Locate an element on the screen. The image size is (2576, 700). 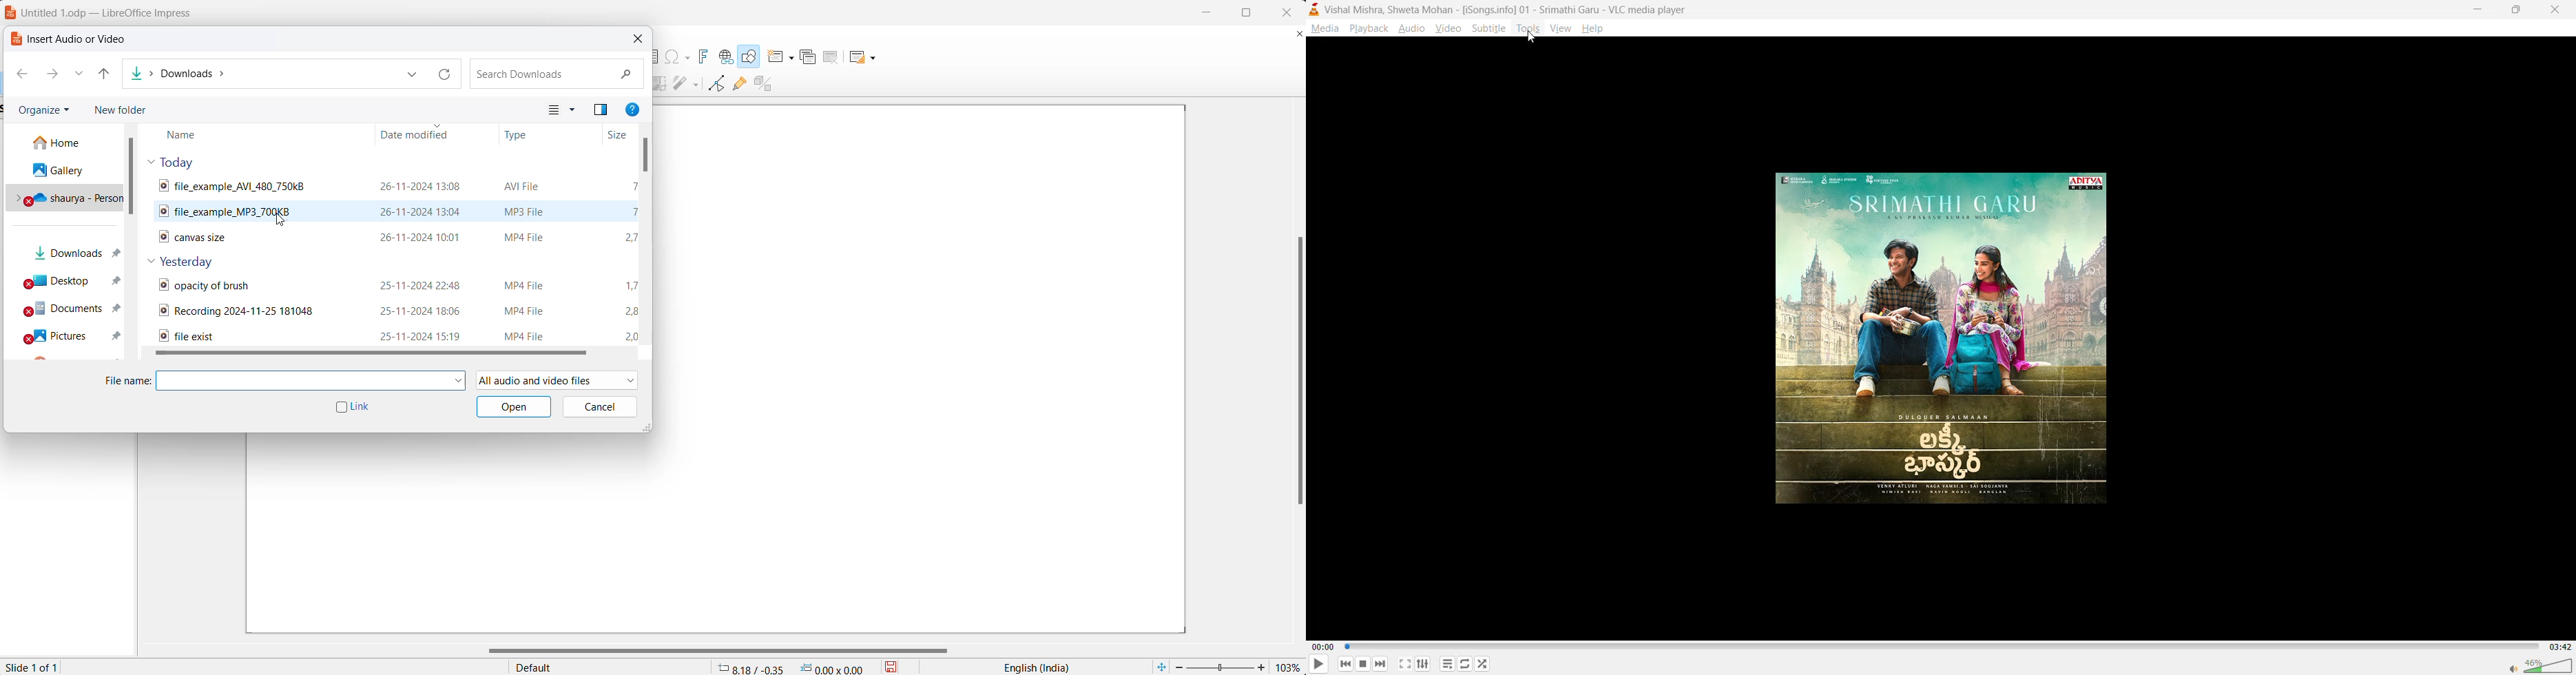
zoom slider is located at coordinates (1221, 668).